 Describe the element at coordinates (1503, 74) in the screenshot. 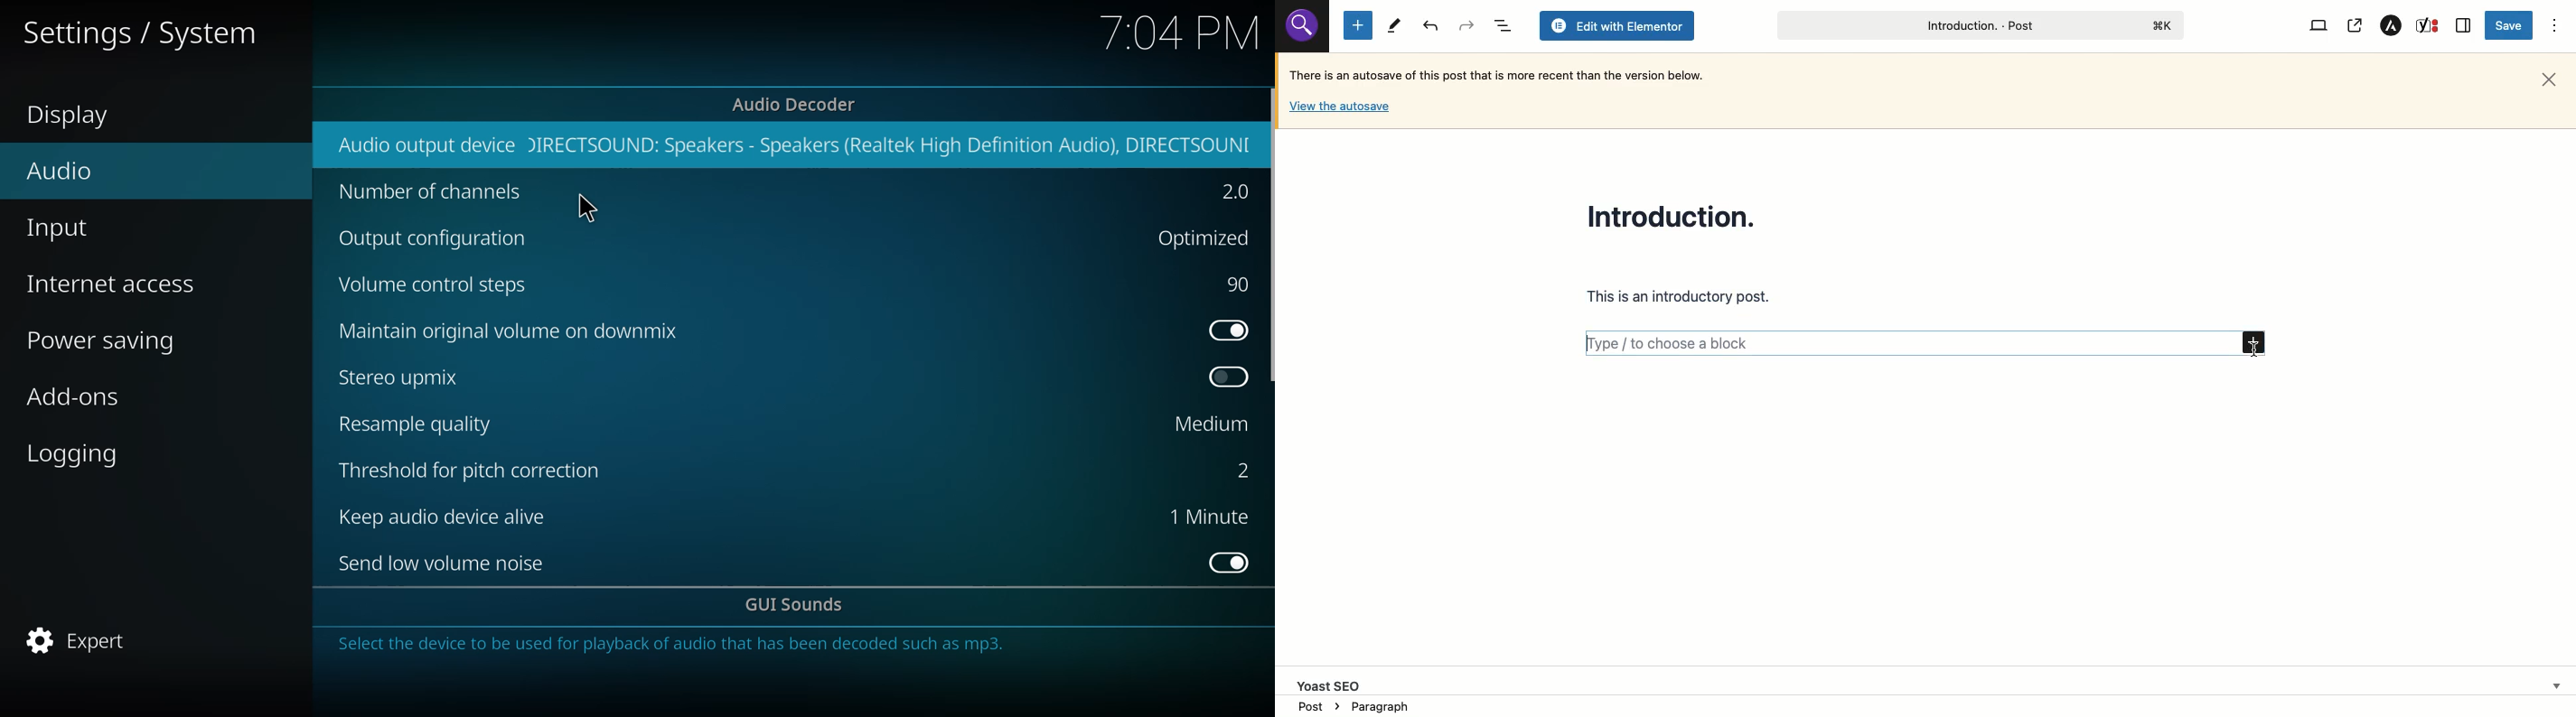

I see `Autosave text` at that location.